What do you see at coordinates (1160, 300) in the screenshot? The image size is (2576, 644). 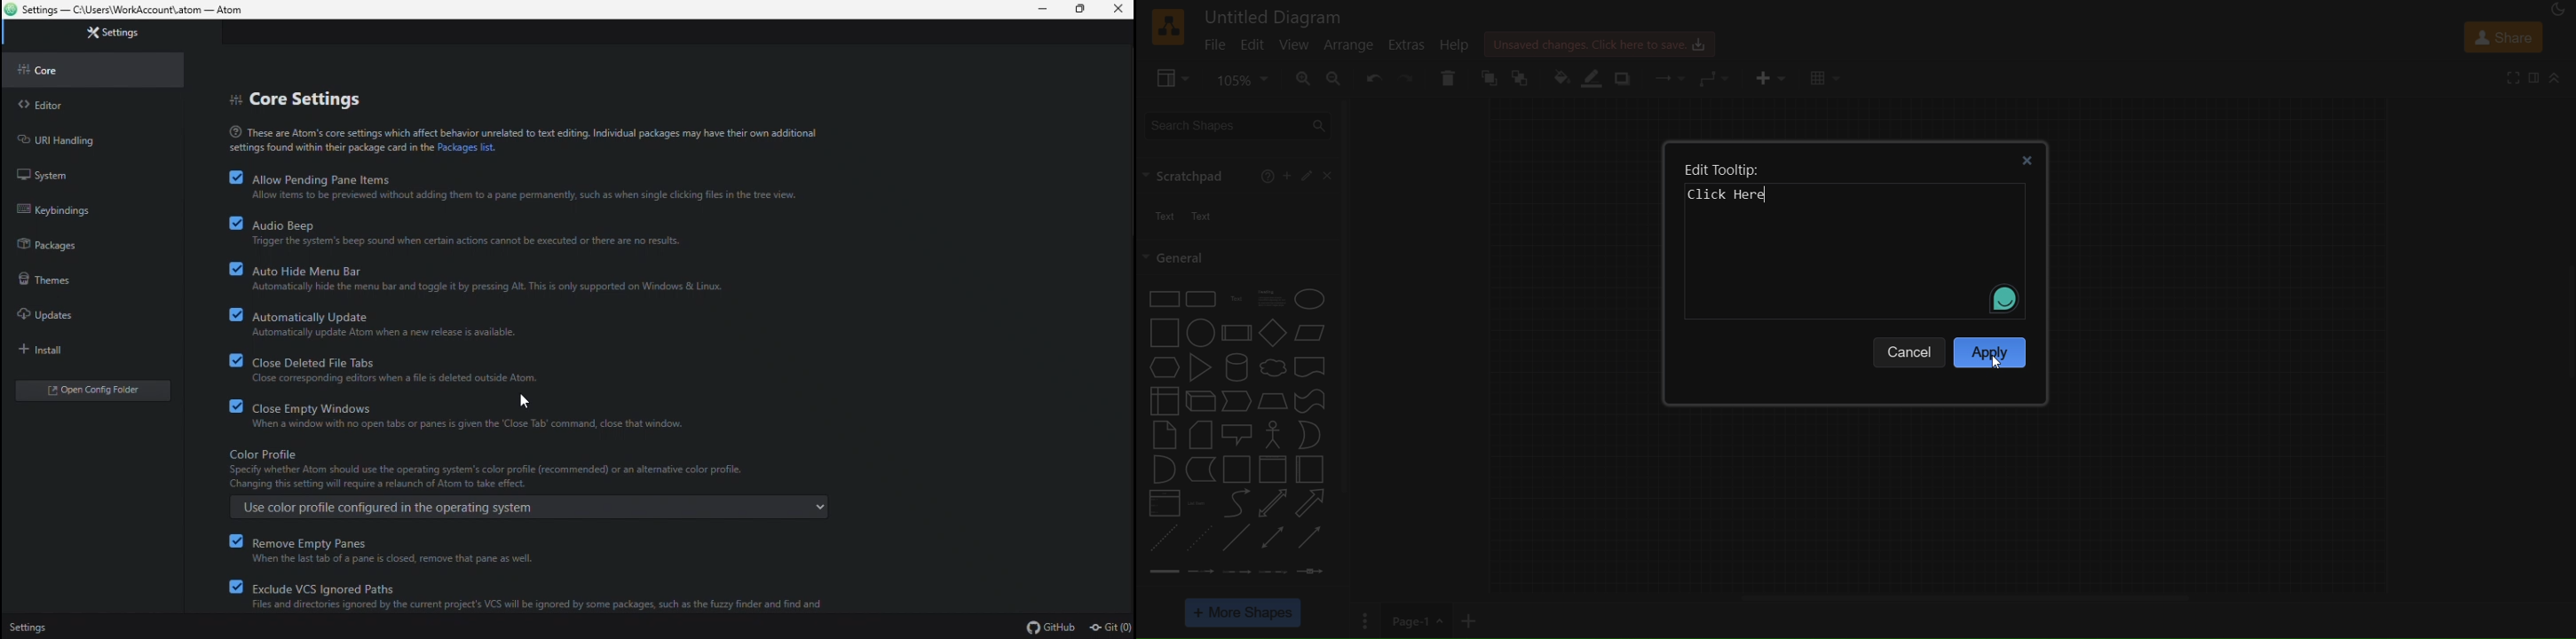 I see `rectangle` at bounding box center [1160, 300].